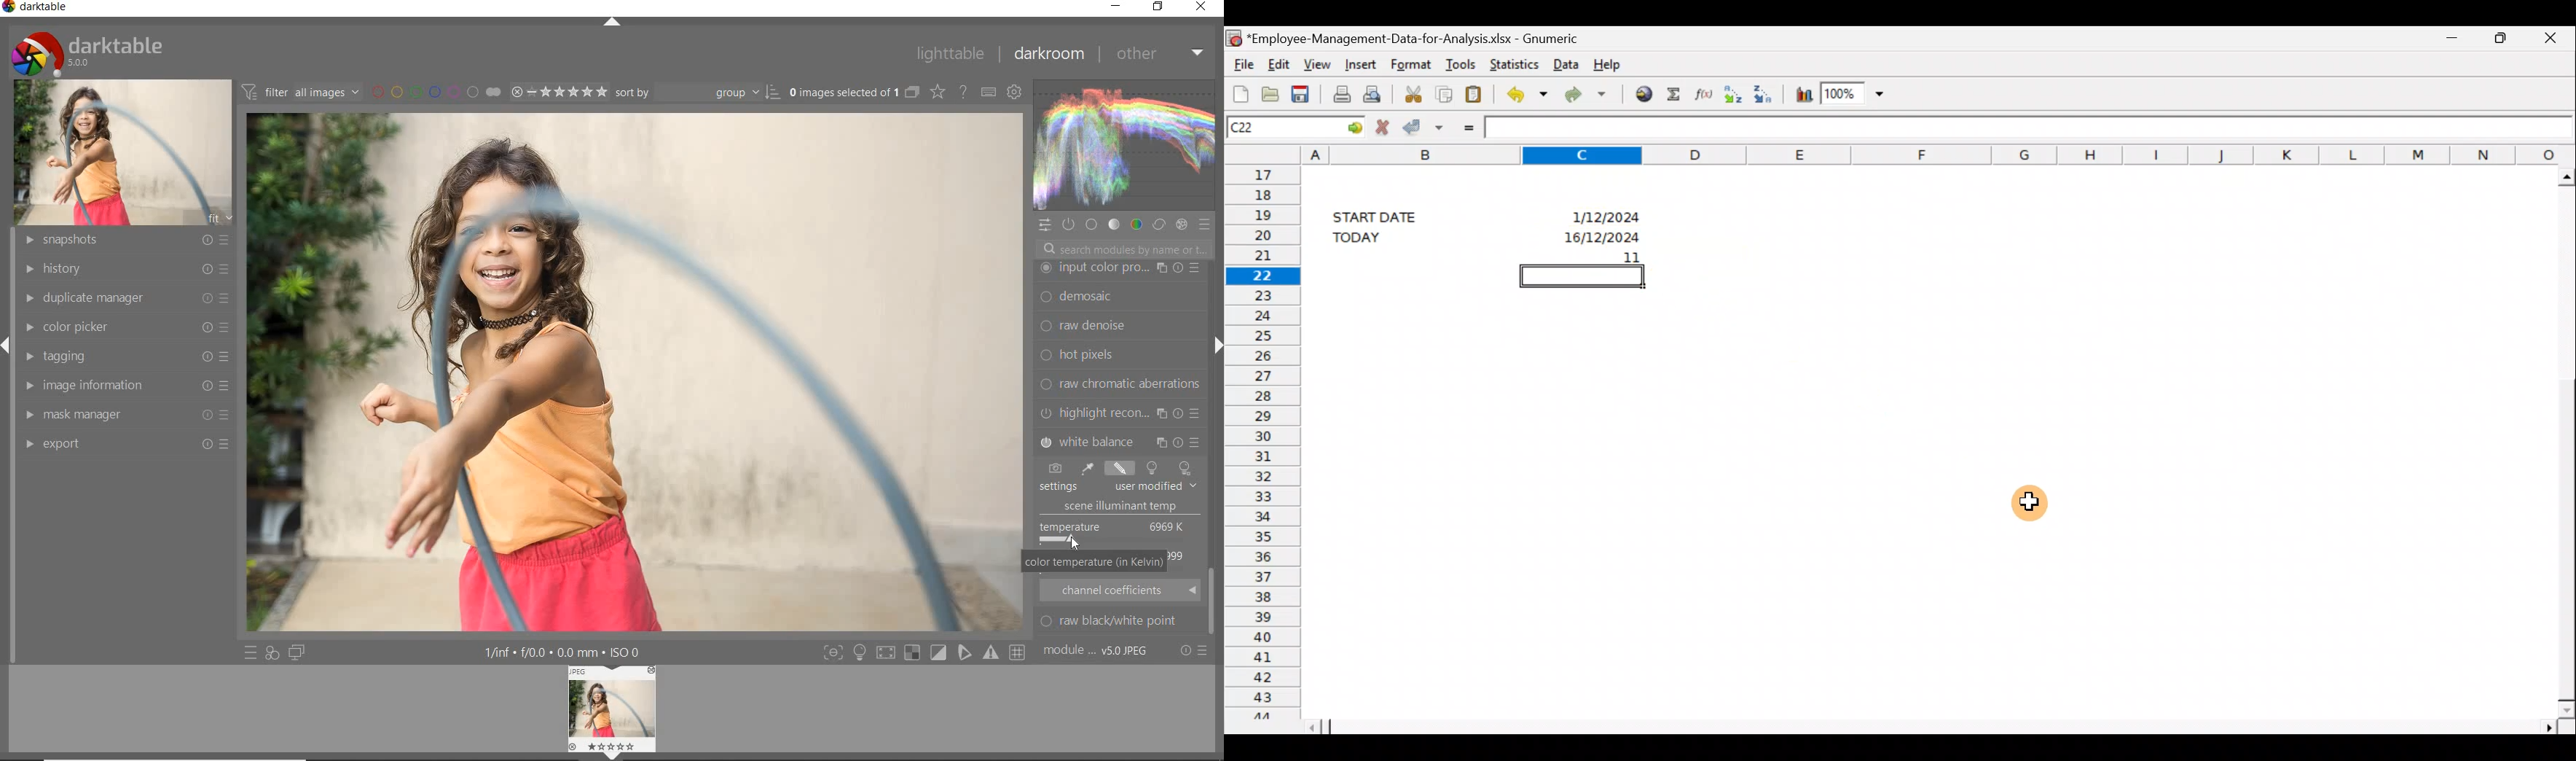  Describe the element at coordinates (125, 357) in the screenshot. I see `tagging` at that location.